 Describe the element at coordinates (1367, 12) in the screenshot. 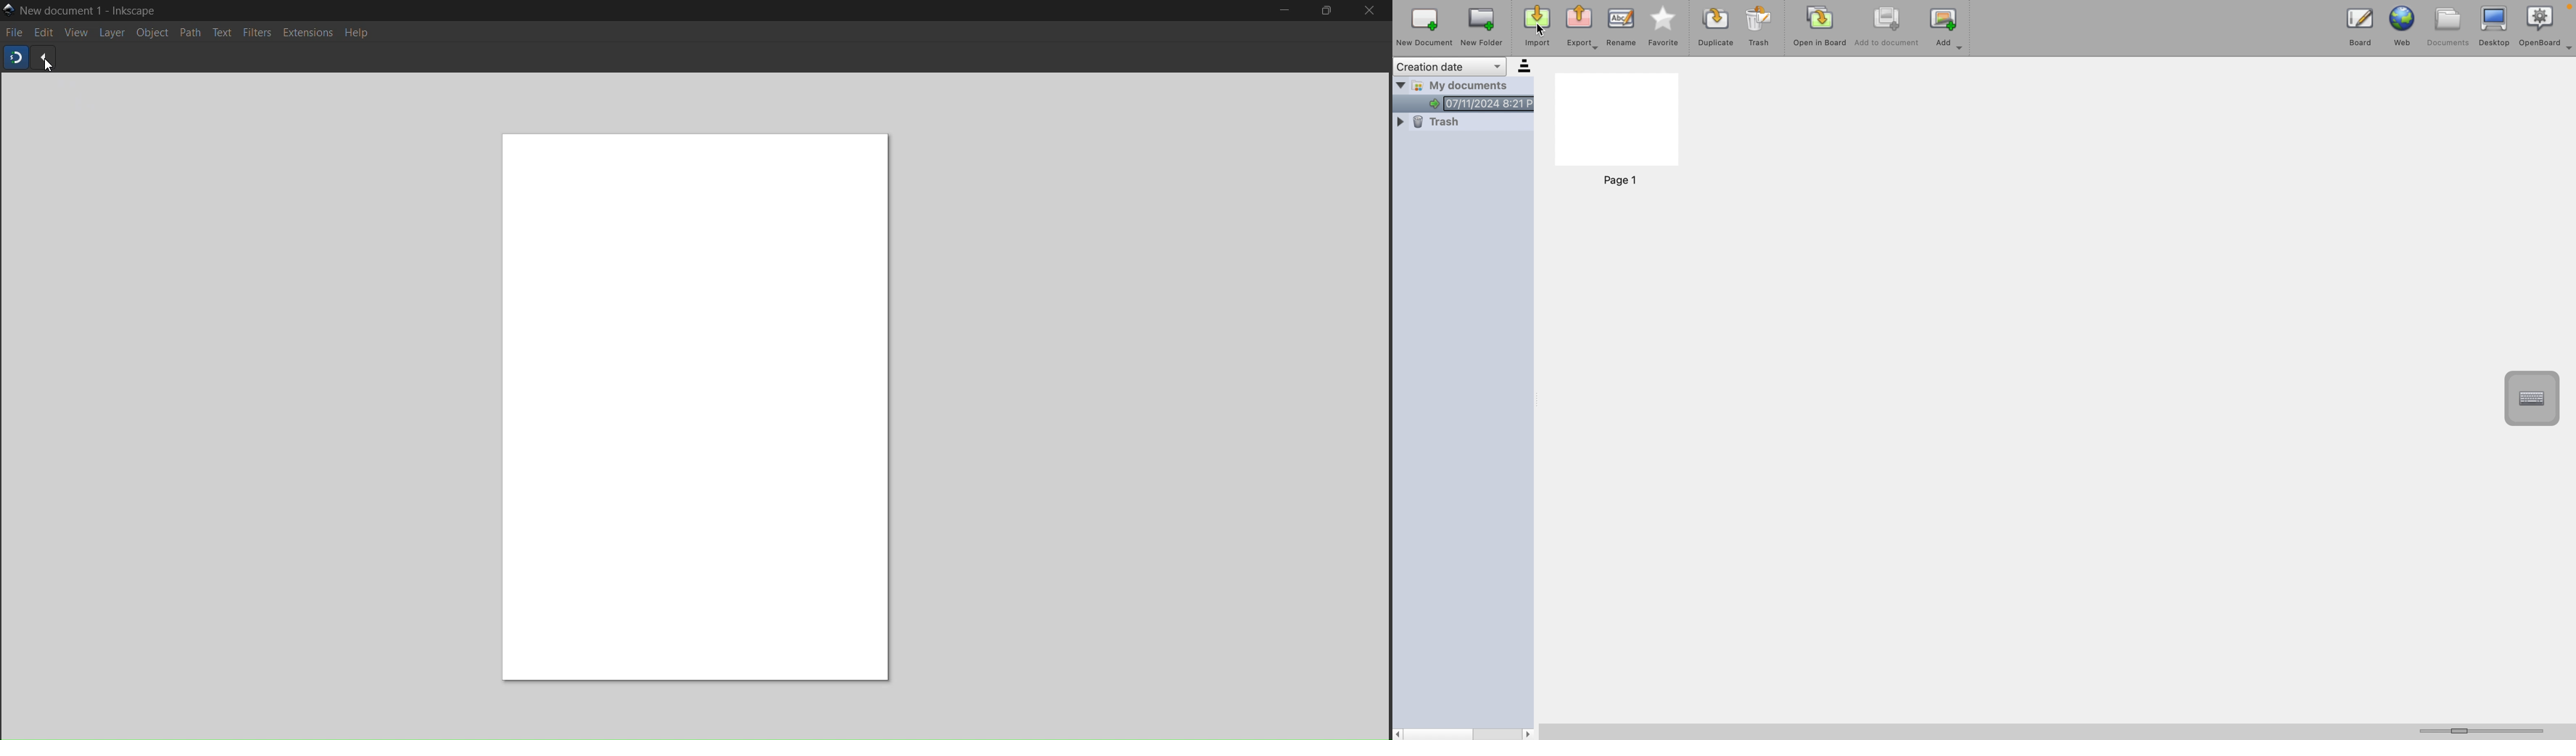

I see `close` at that location.